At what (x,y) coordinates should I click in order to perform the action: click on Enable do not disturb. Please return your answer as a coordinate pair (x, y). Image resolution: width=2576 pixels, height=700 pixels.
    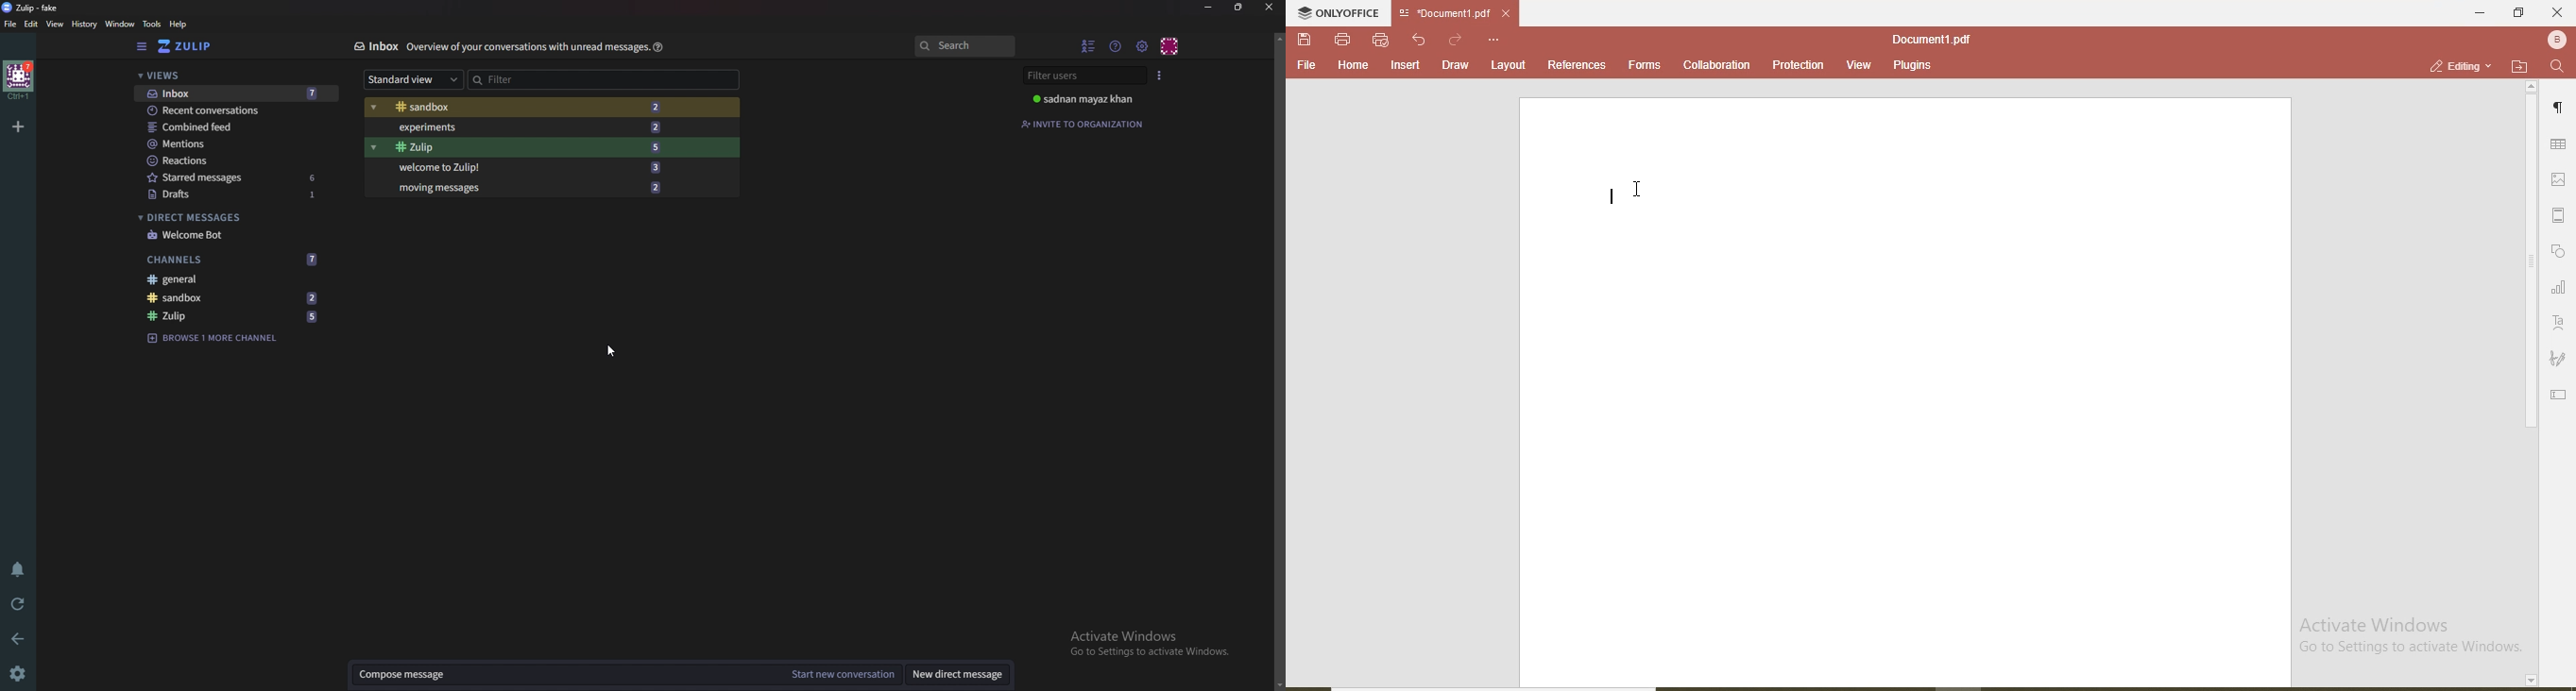
    Looking at the image, I should click on (19, 569).